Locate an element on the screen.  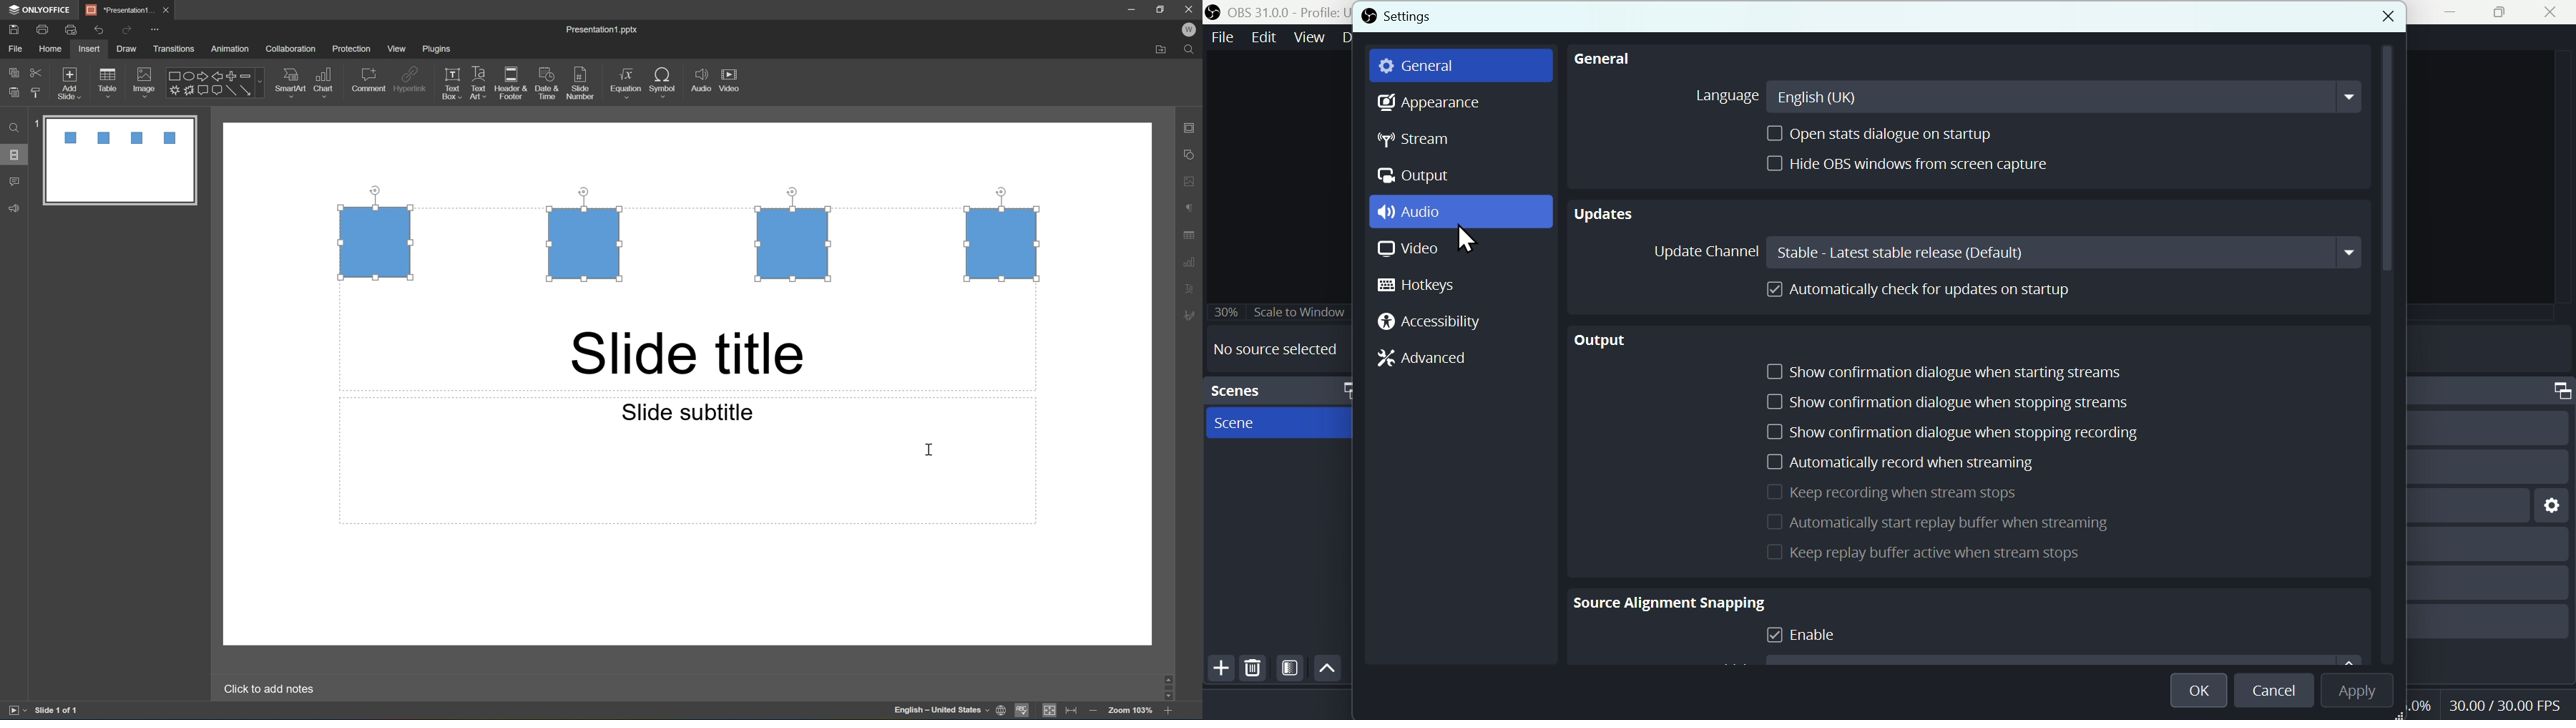
View is located at coordinates (1312, 36).